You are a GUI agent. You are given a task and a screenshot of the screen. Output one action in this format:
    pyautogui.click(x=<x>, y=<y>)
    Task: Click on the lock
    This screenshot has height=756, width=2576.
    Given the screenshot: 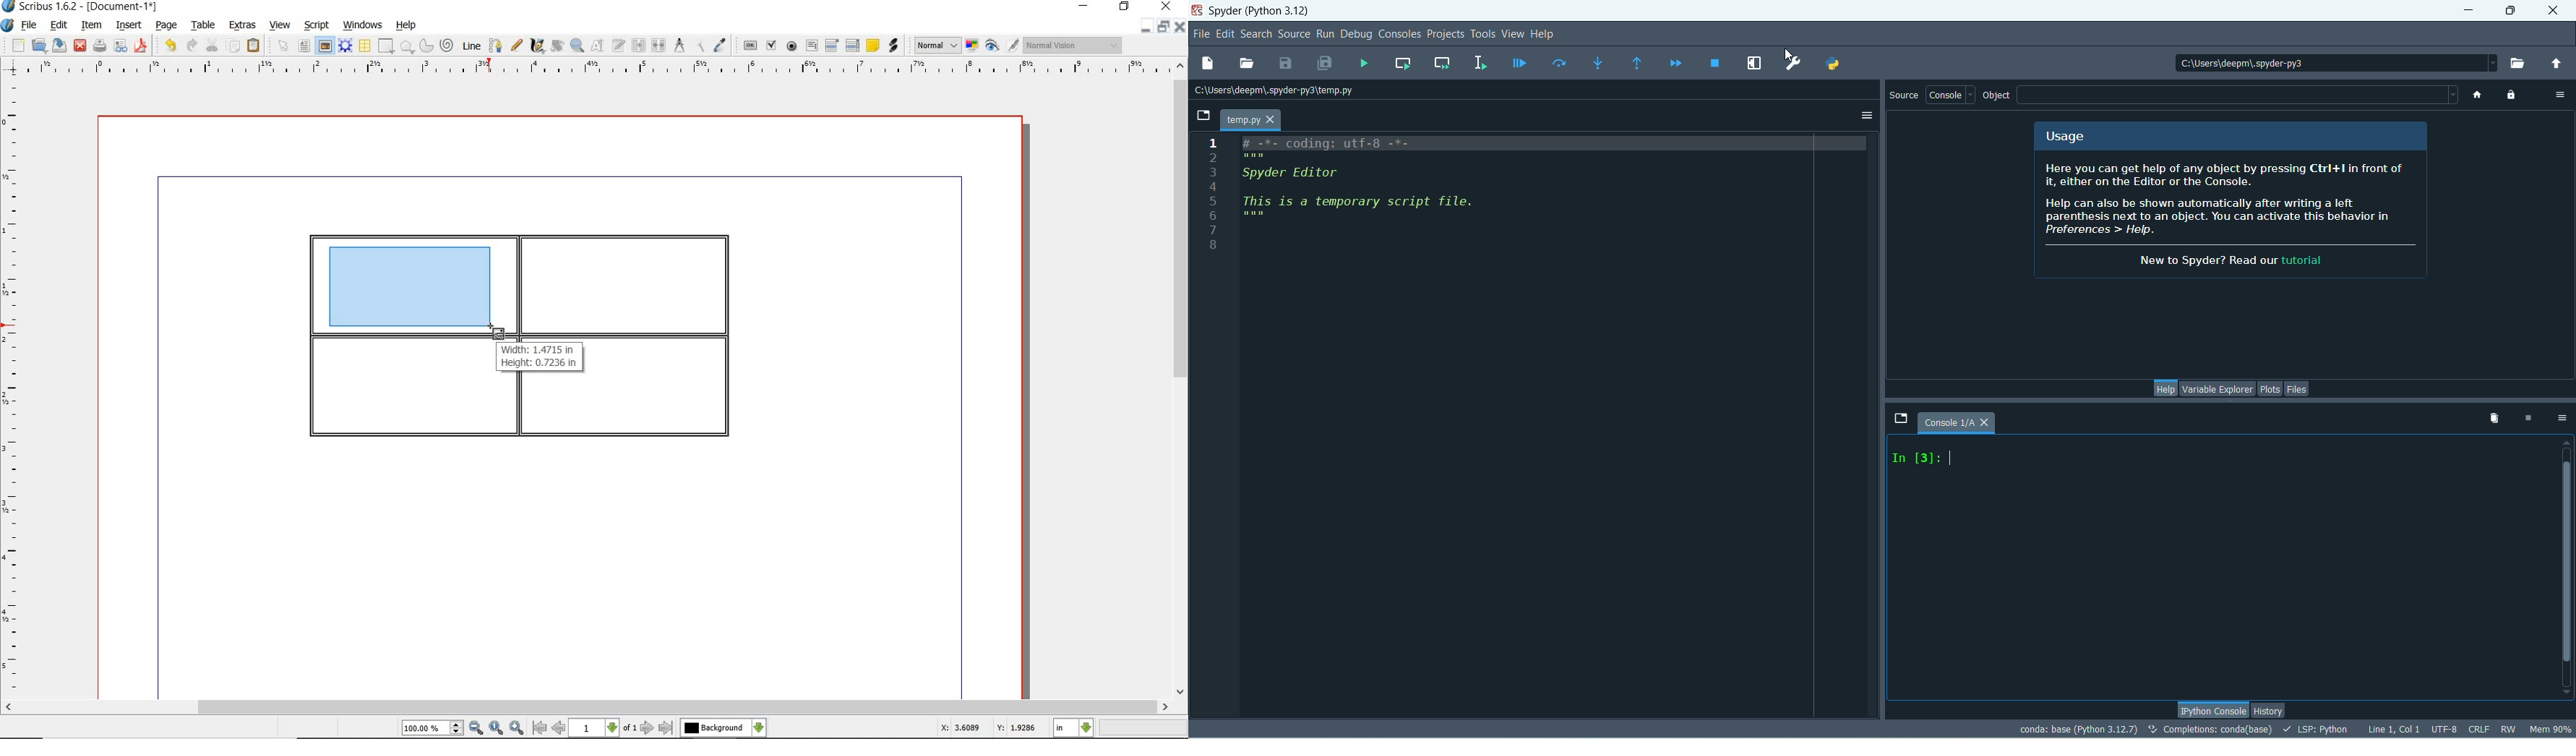 What is the action you would take?
    pyautogui.click(x=2512, y=96)
    